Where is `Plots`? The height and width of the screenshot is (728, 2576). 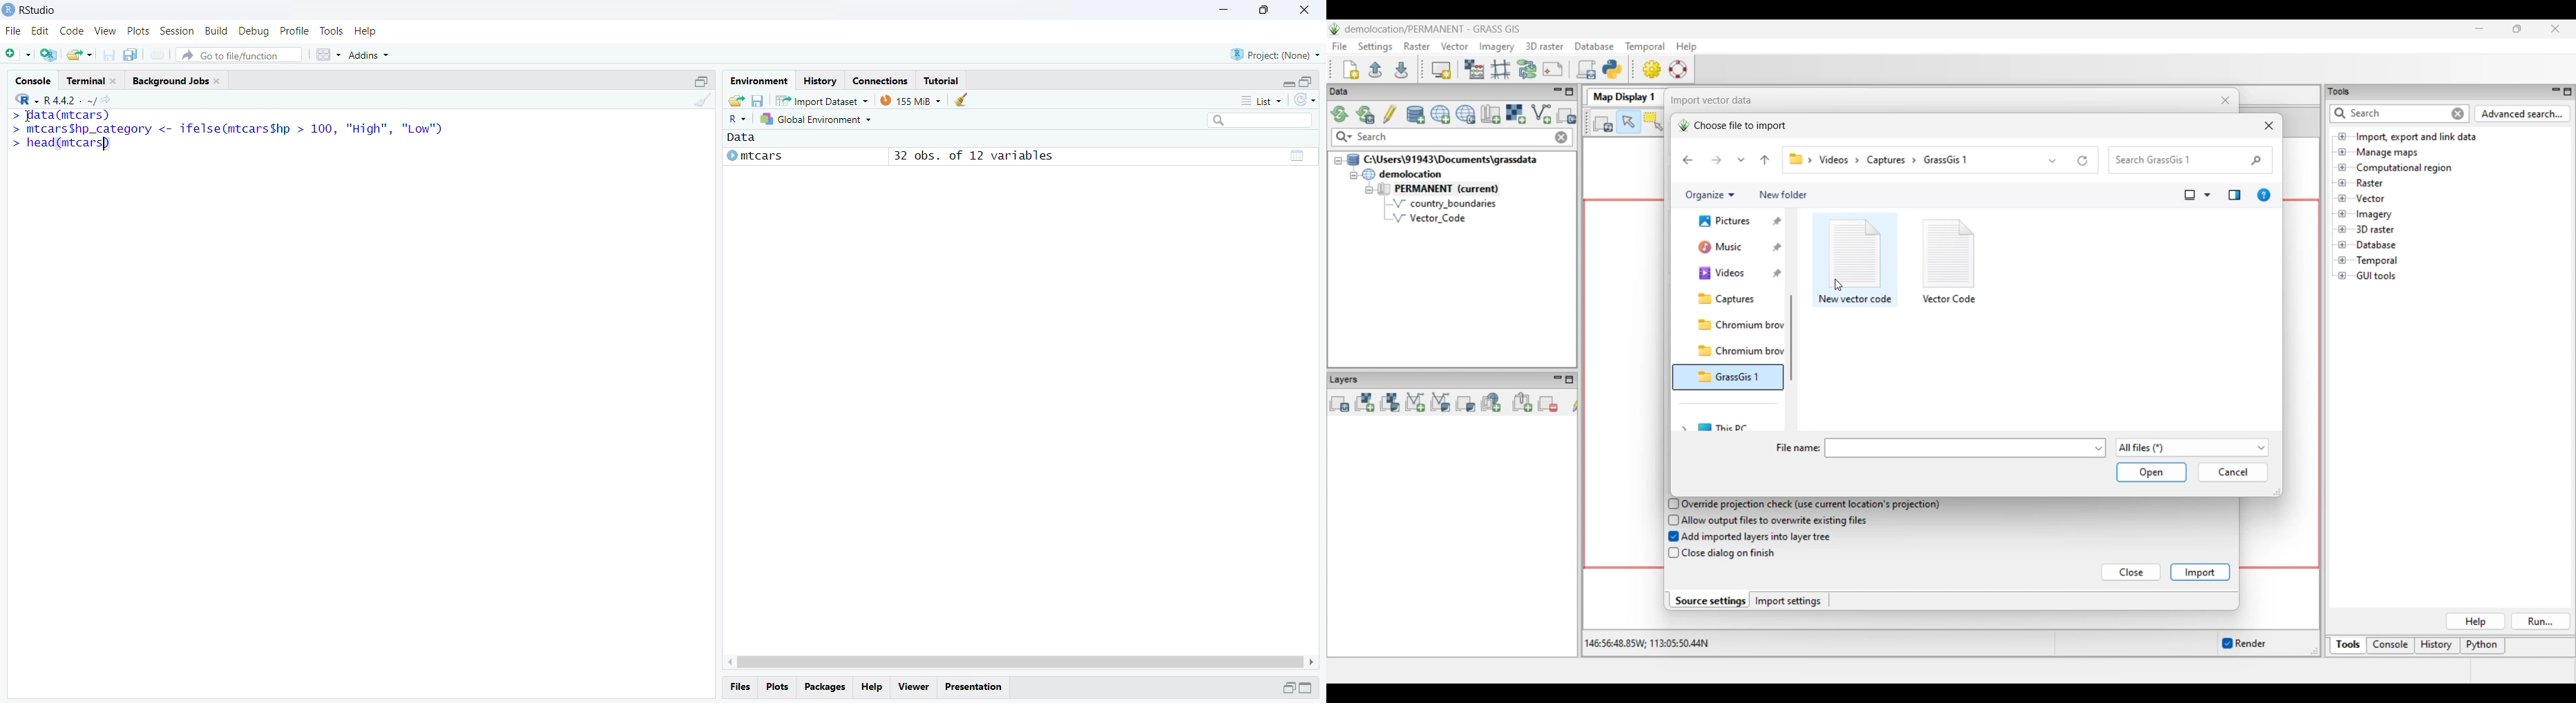 Plots is located at coordinates (780, 688).